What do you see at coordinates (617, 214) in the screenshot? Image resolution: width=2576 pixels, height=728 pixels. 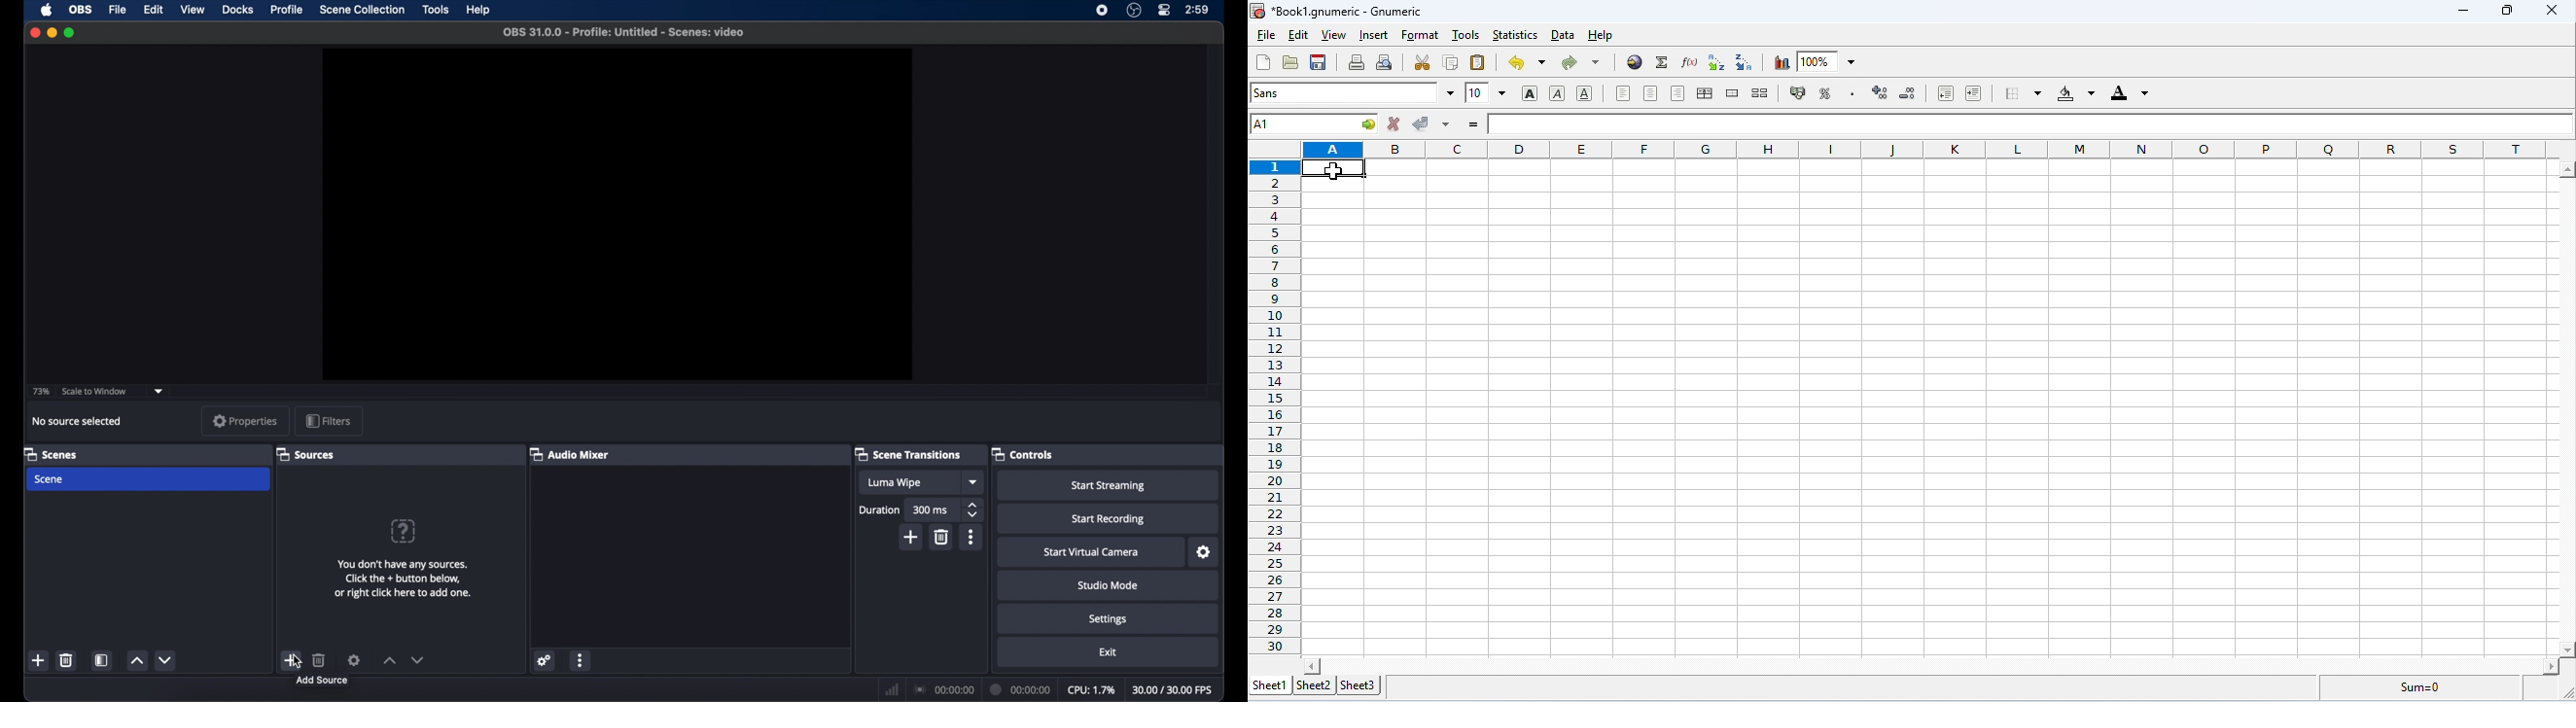 I see `preview` at bounding box center [617, 214].